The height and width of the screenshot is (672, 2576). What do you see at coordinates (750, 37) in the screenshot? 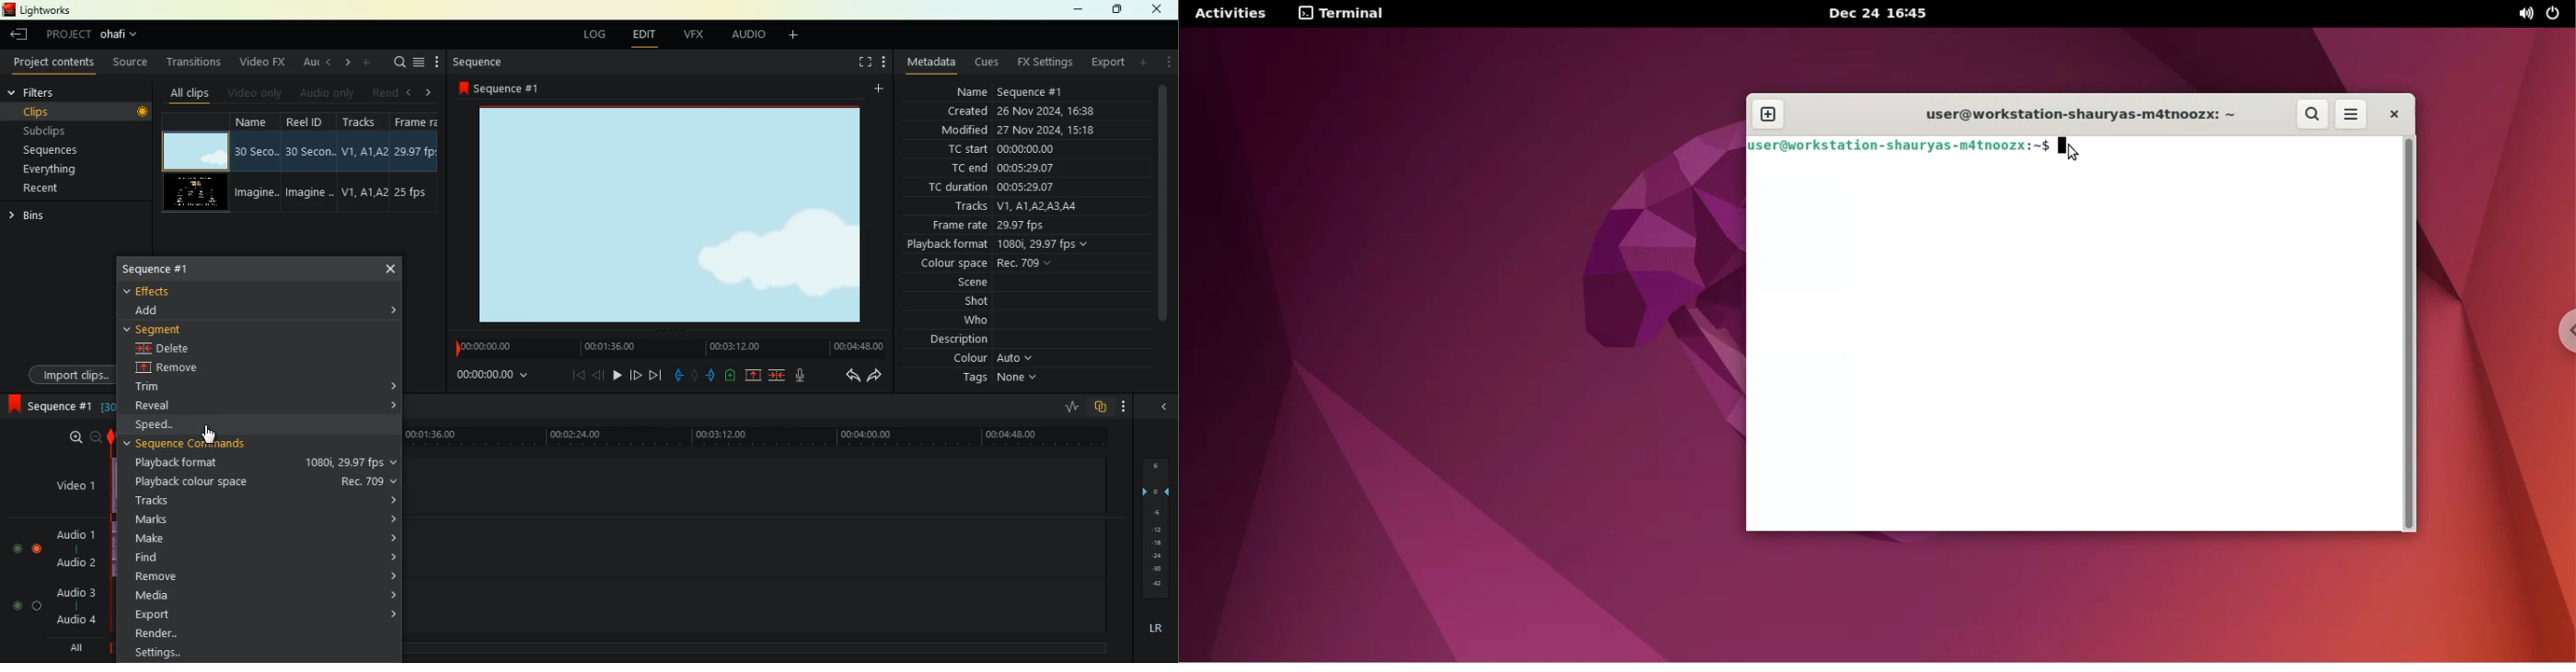
I see `audio` at bounding box center [750, 37].